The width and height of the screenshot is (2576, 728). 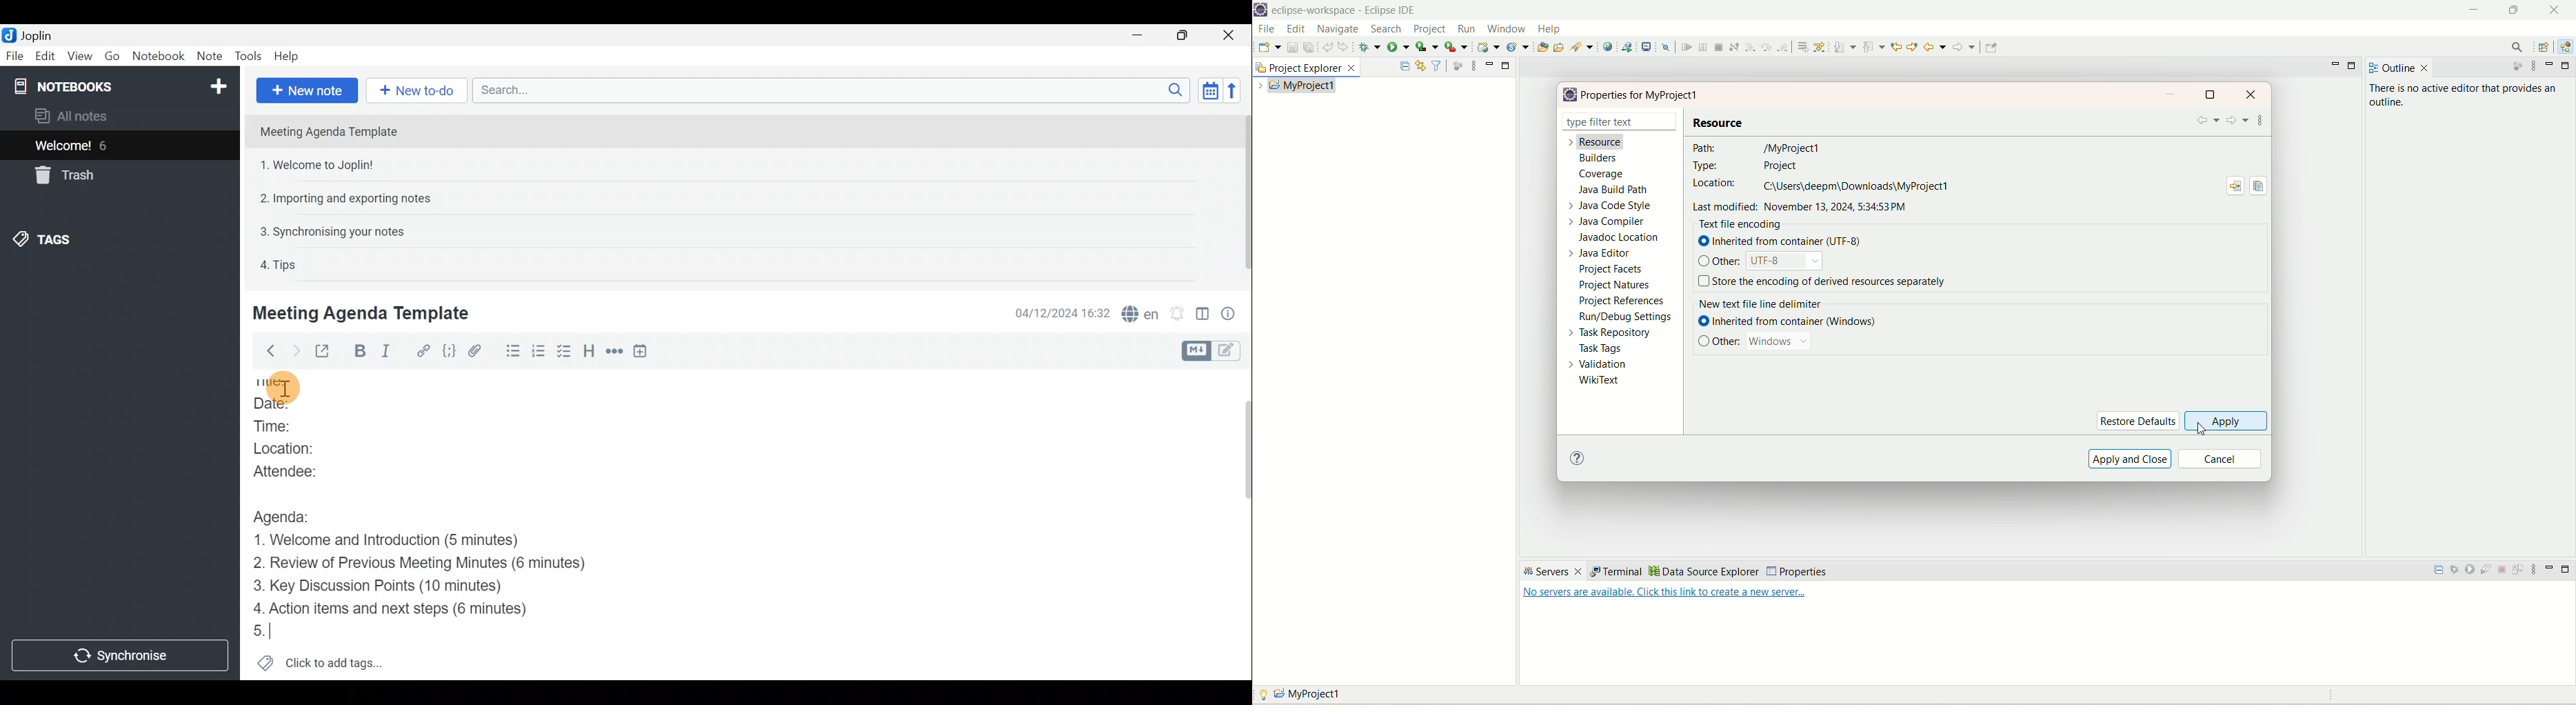 I want to click on Bold, so click(x=360, y=351).